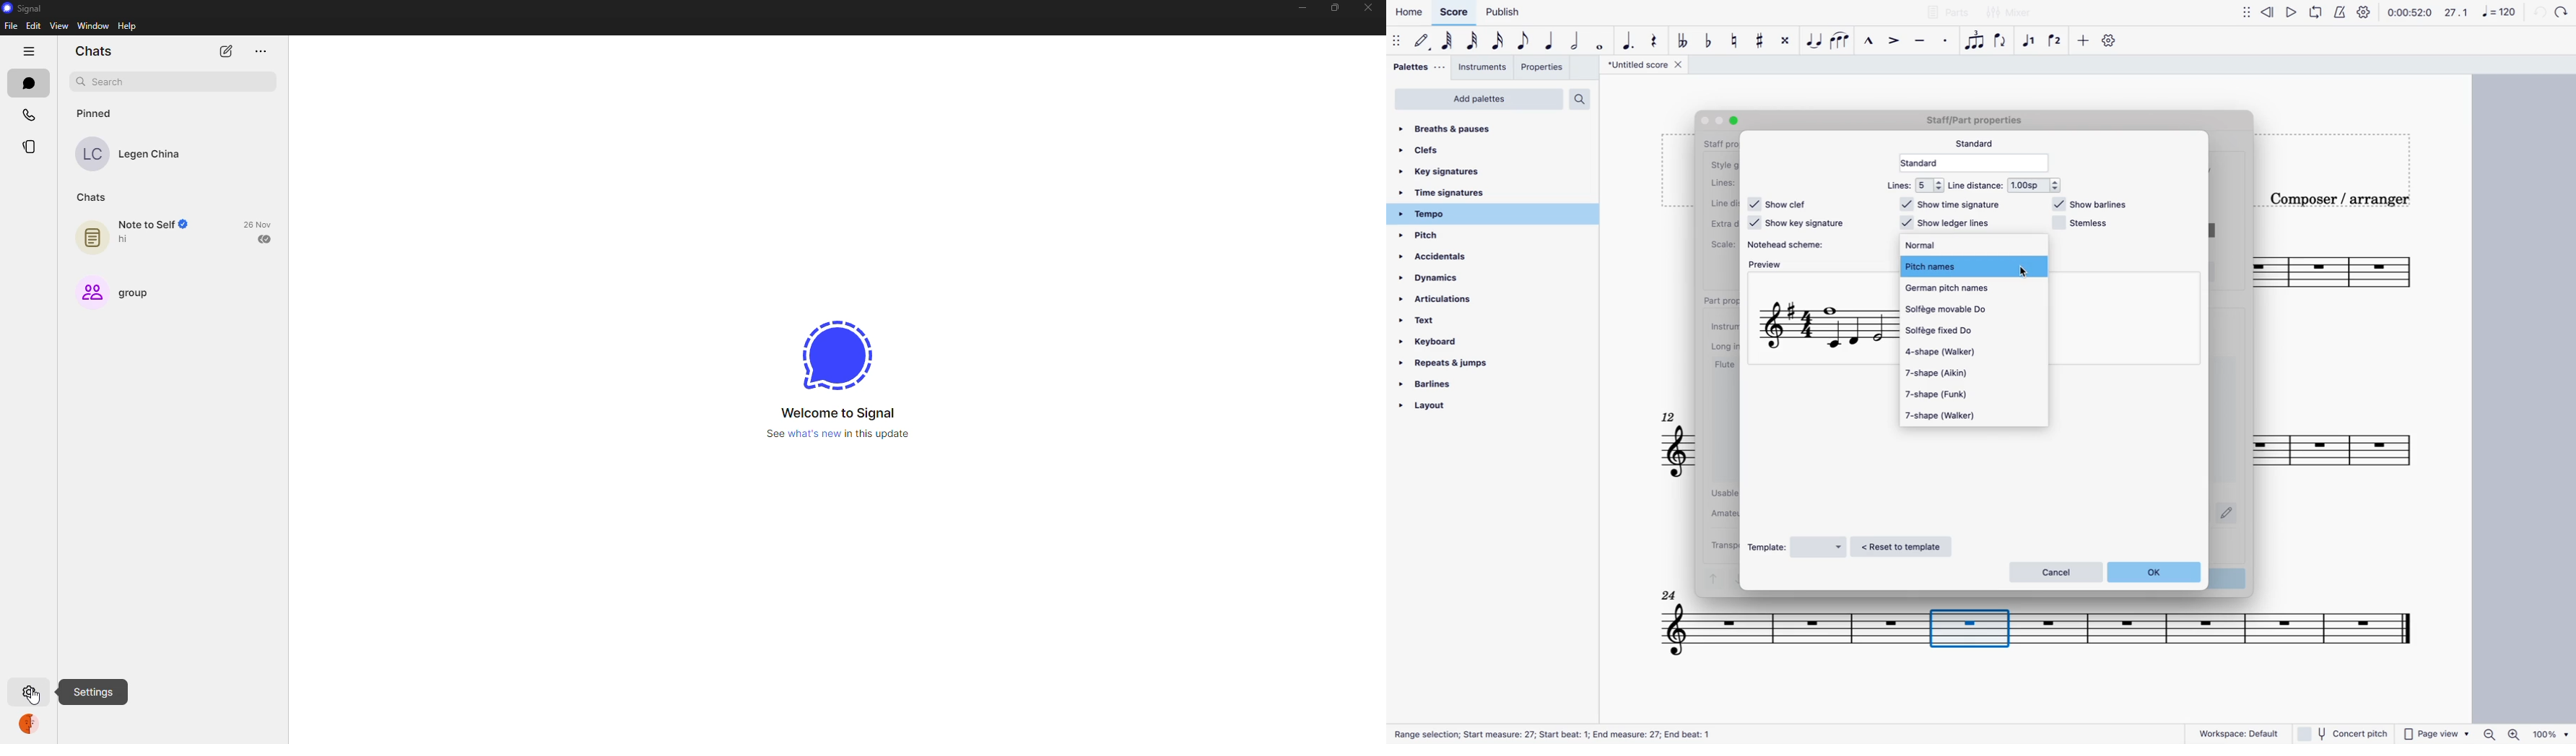 The height and width of the screenshot is (756, 2576). I want to click on note to self, so click(144, 238).